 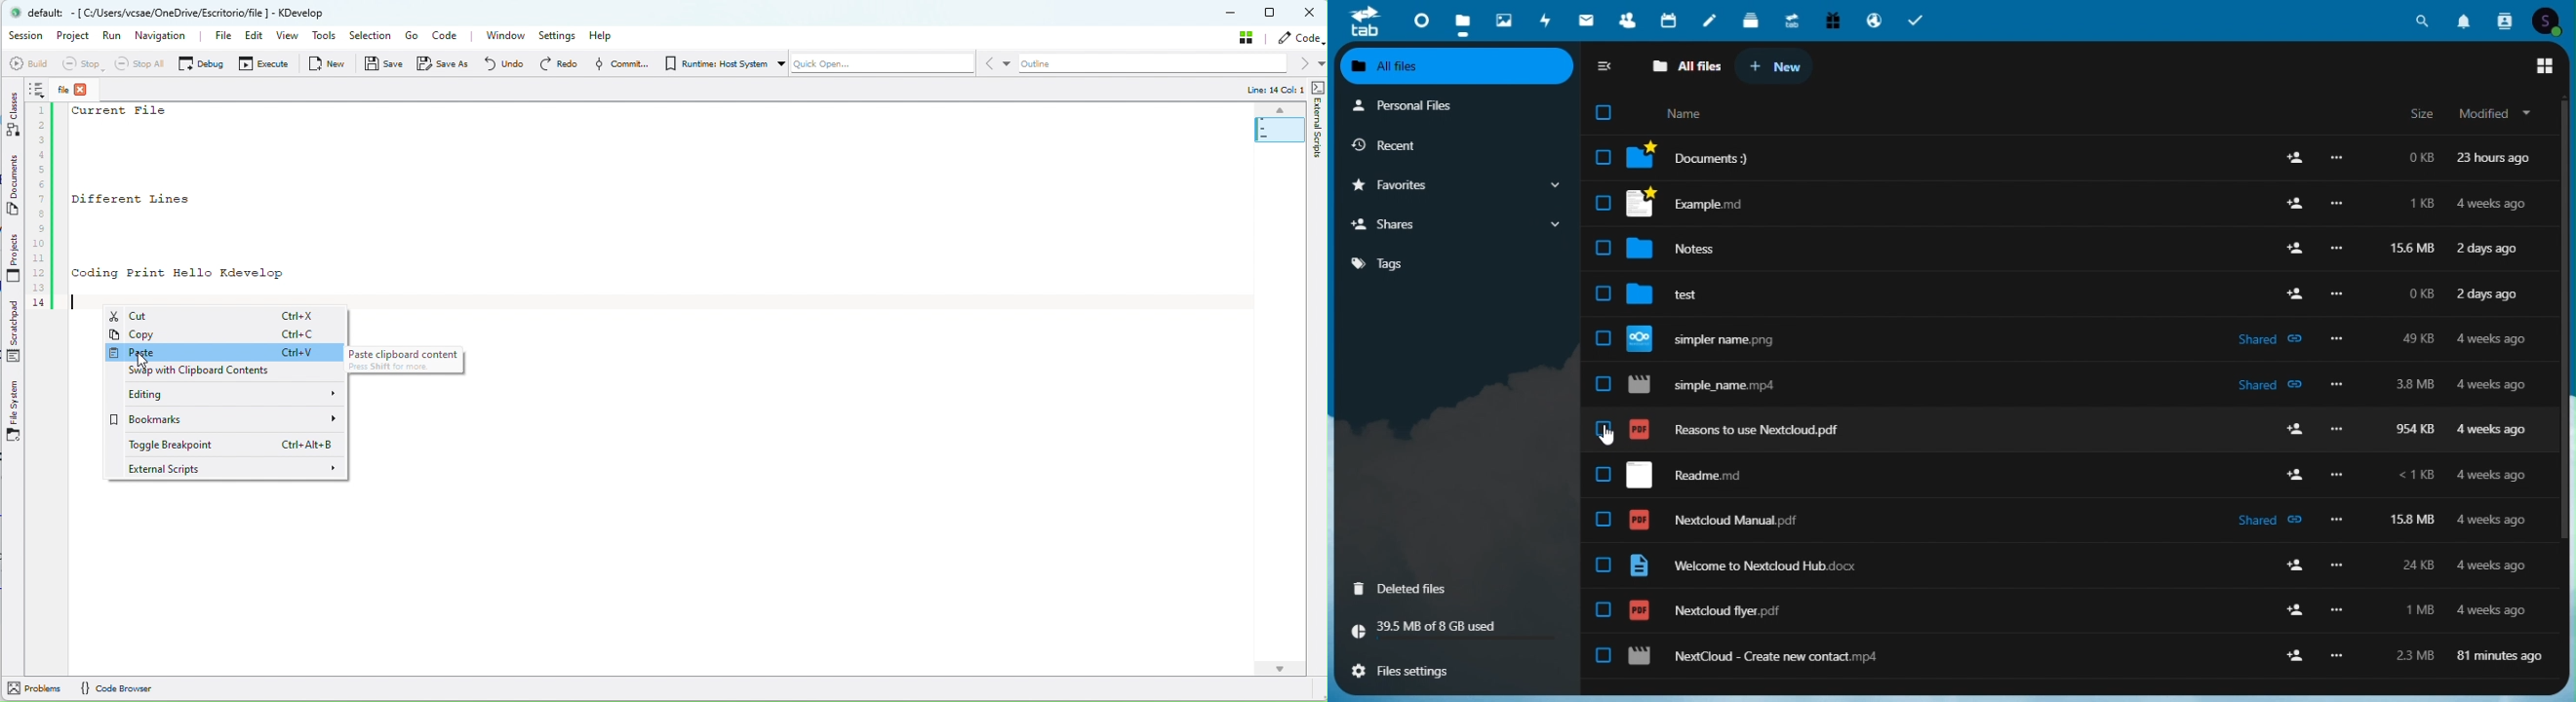 I want to click on deck, so click(x=1751, y=21).